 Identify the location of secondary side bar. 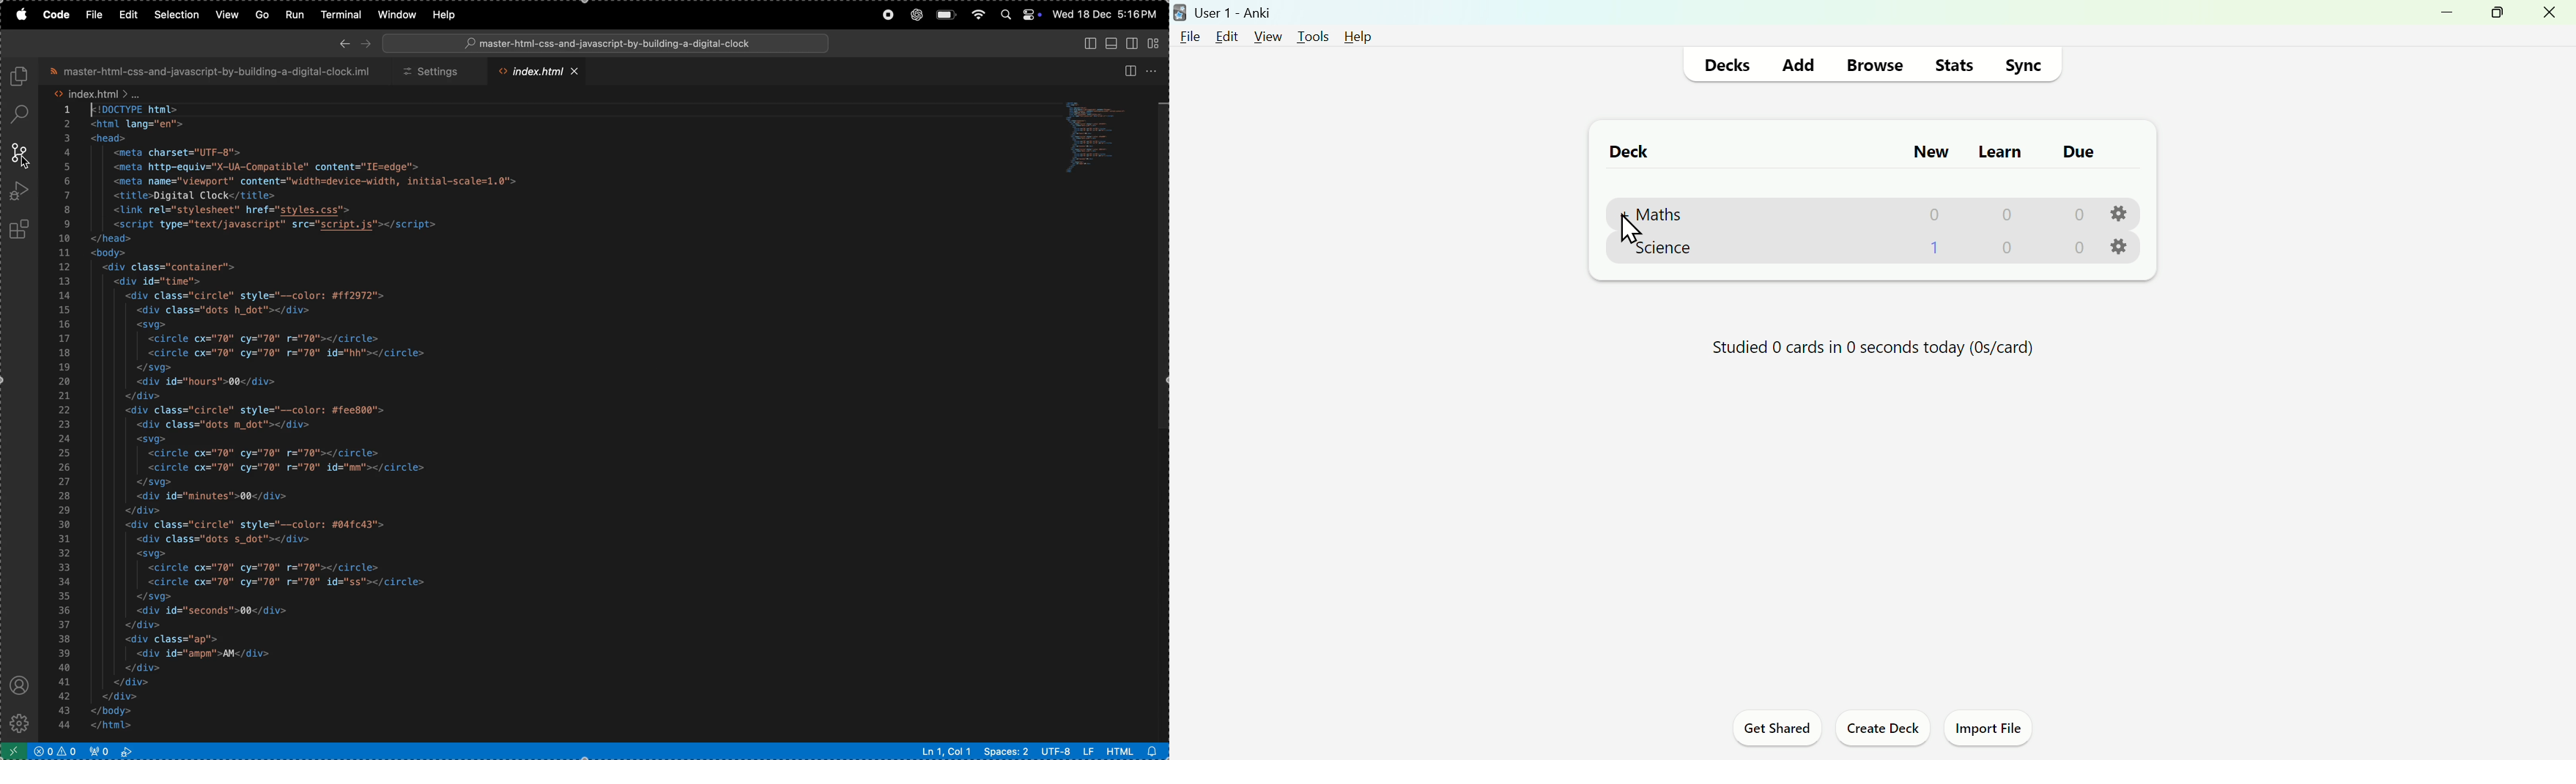
(1130, 45).